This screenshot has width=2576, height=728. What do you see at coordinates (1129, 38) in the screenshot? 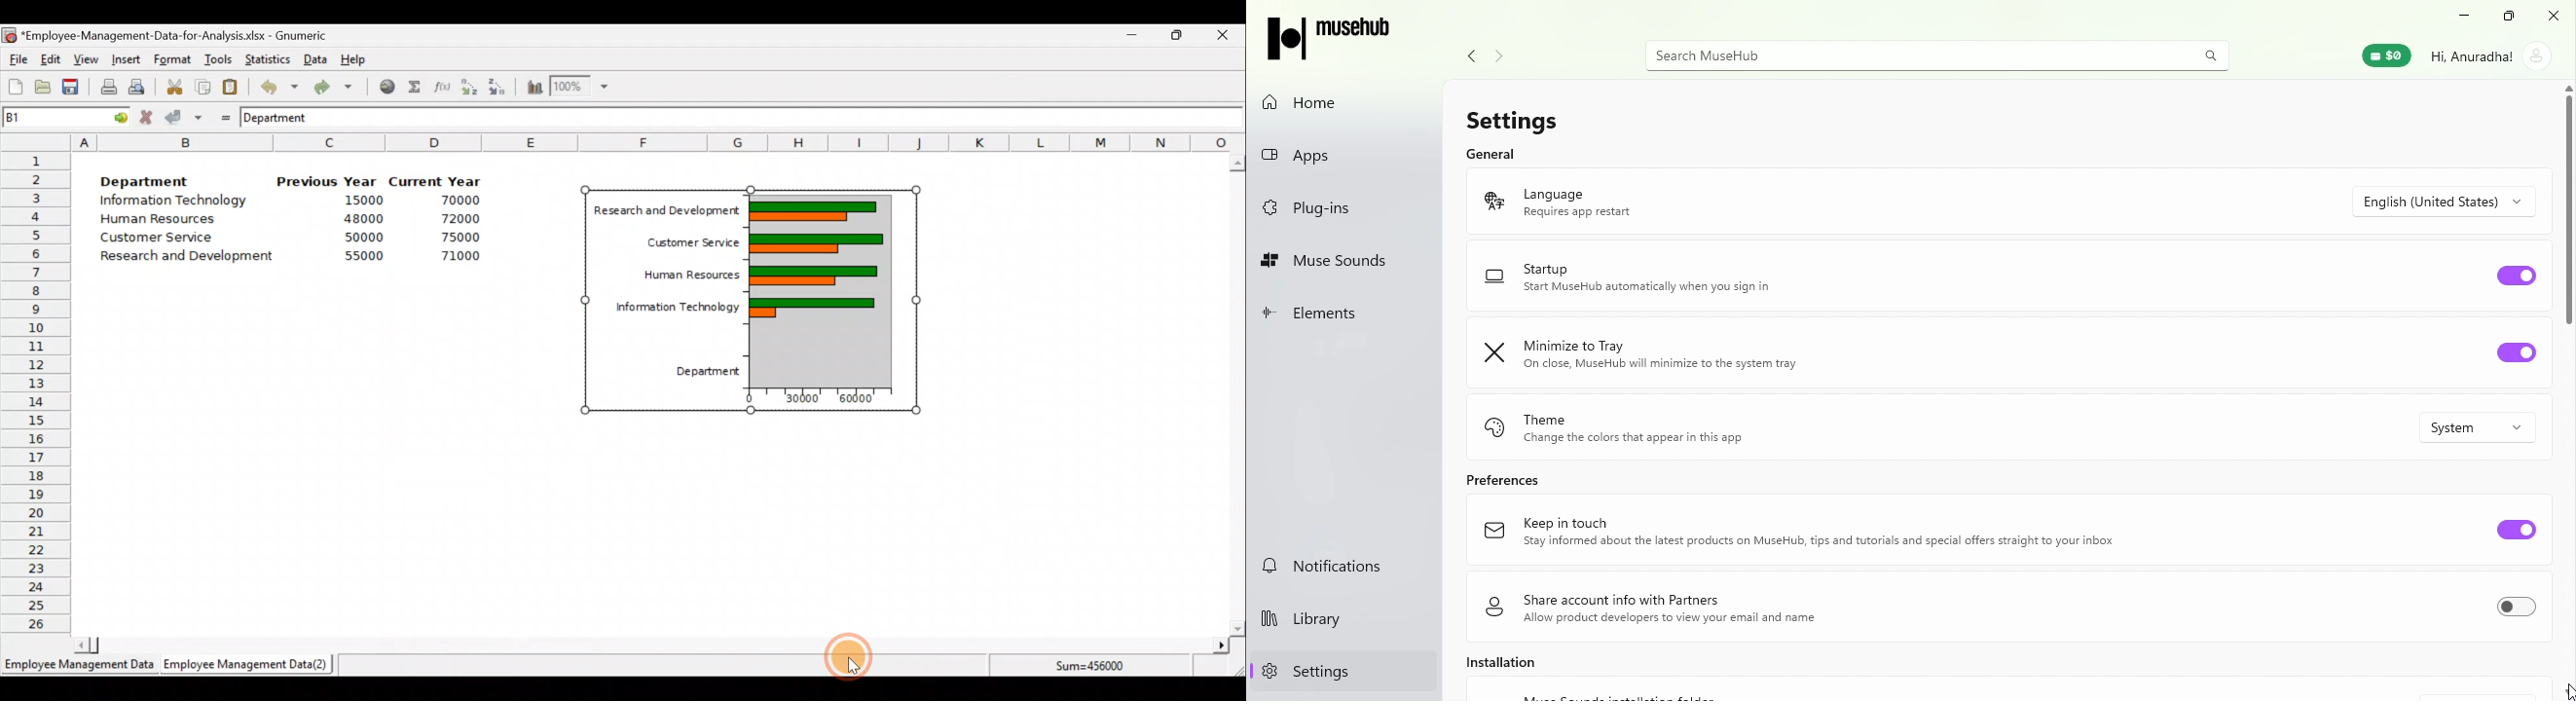
I see `Minimize` at bounding box center [1129, 38].